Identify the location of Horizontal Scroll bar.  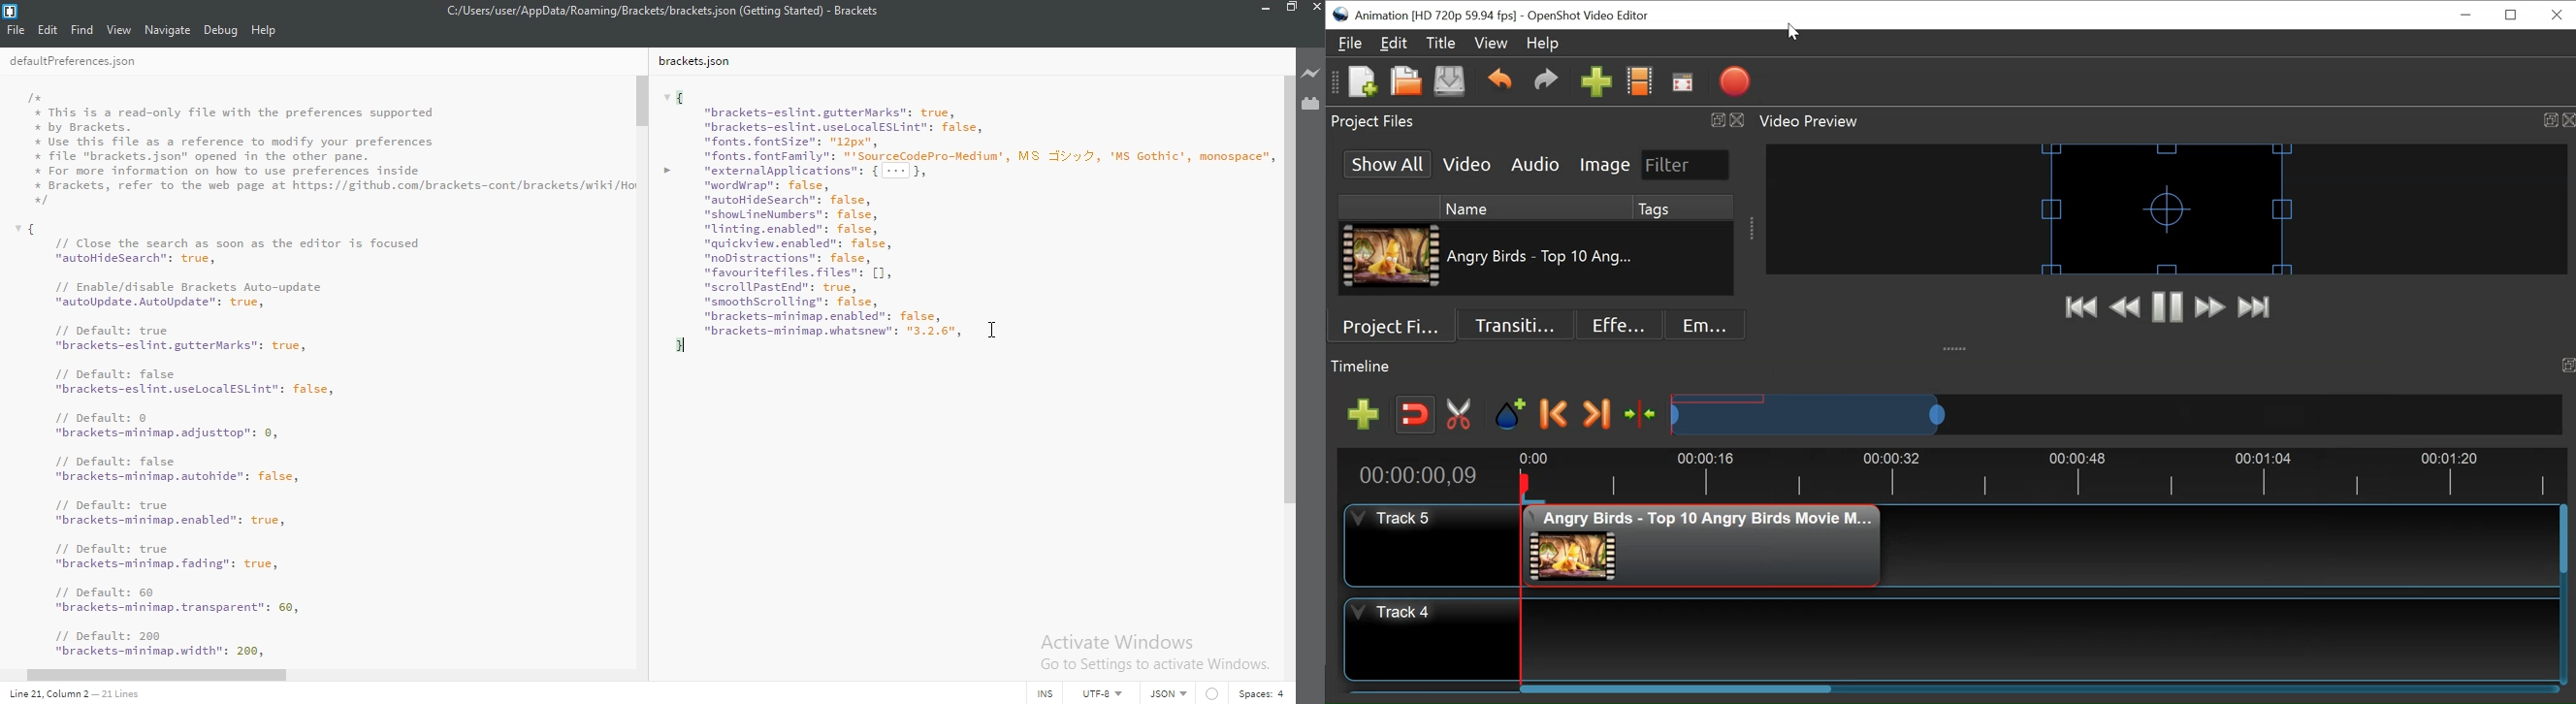
(2564, 538).